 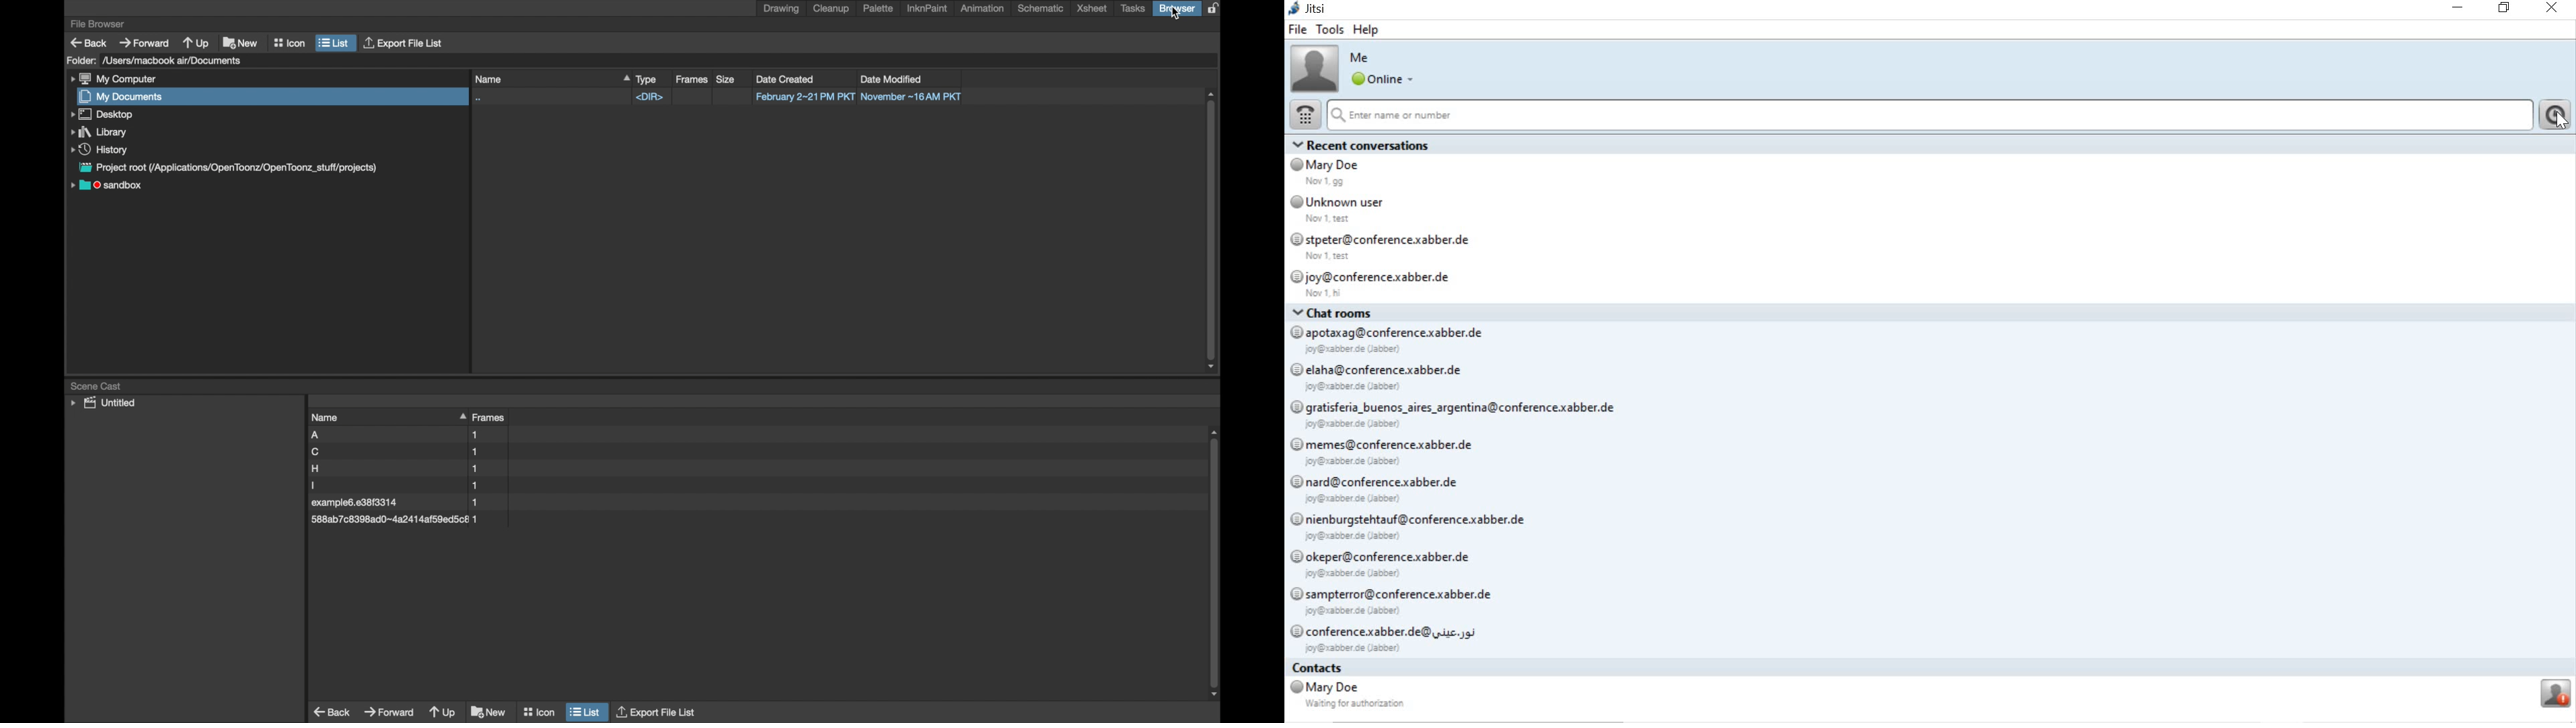 I want to click on close, so click(x=2553, y=9).